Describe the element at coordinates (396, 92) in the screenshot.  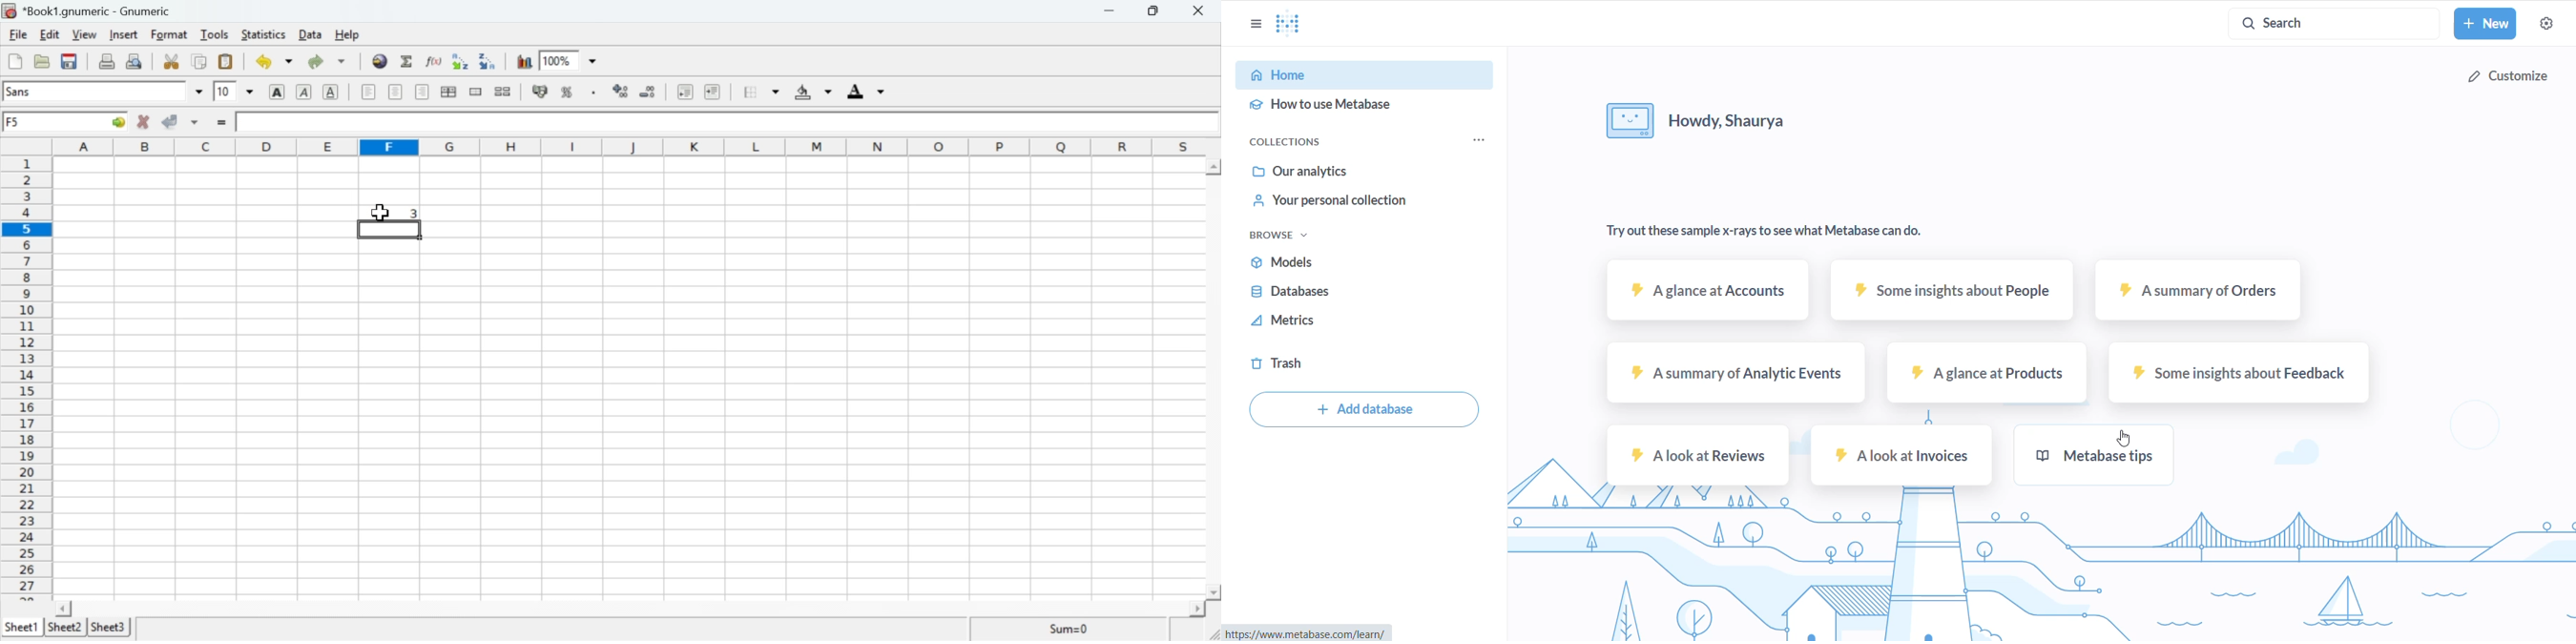
I see `Center horizontally` at that location.